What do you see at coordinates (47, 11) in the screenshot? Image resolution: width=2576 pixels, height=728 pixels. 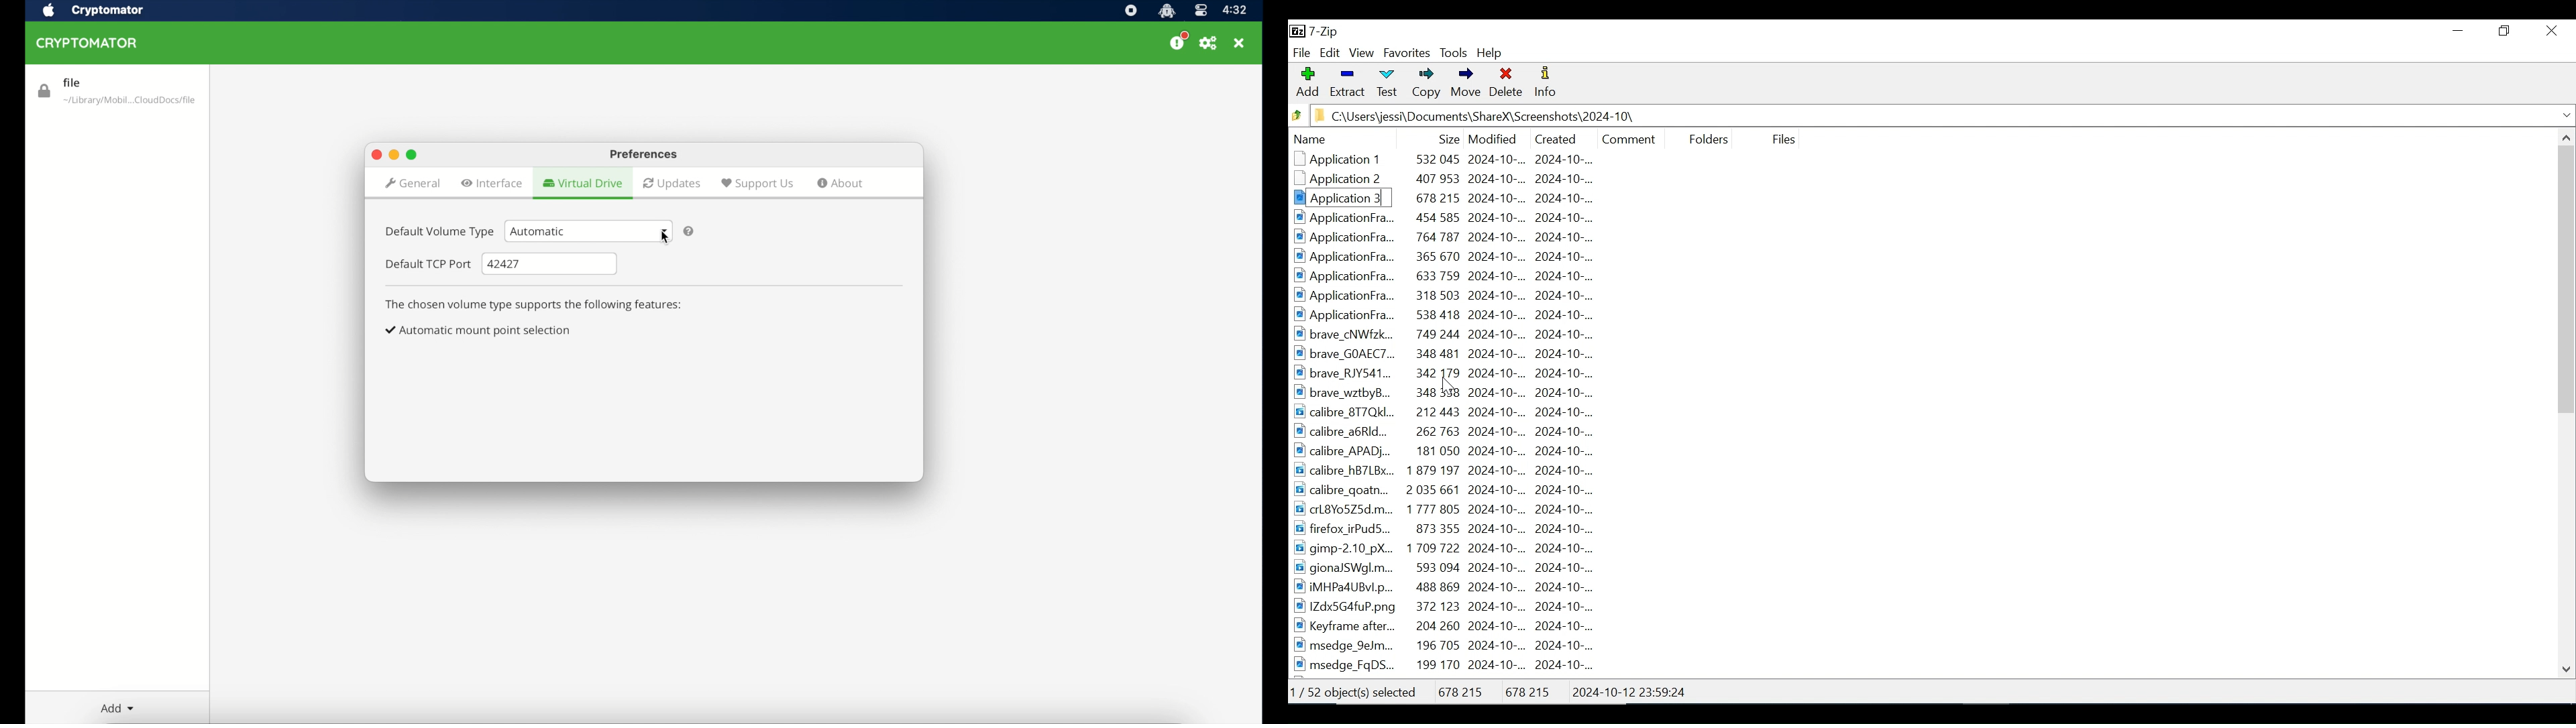 I see `apple icon` at bounding box center [47, 11].